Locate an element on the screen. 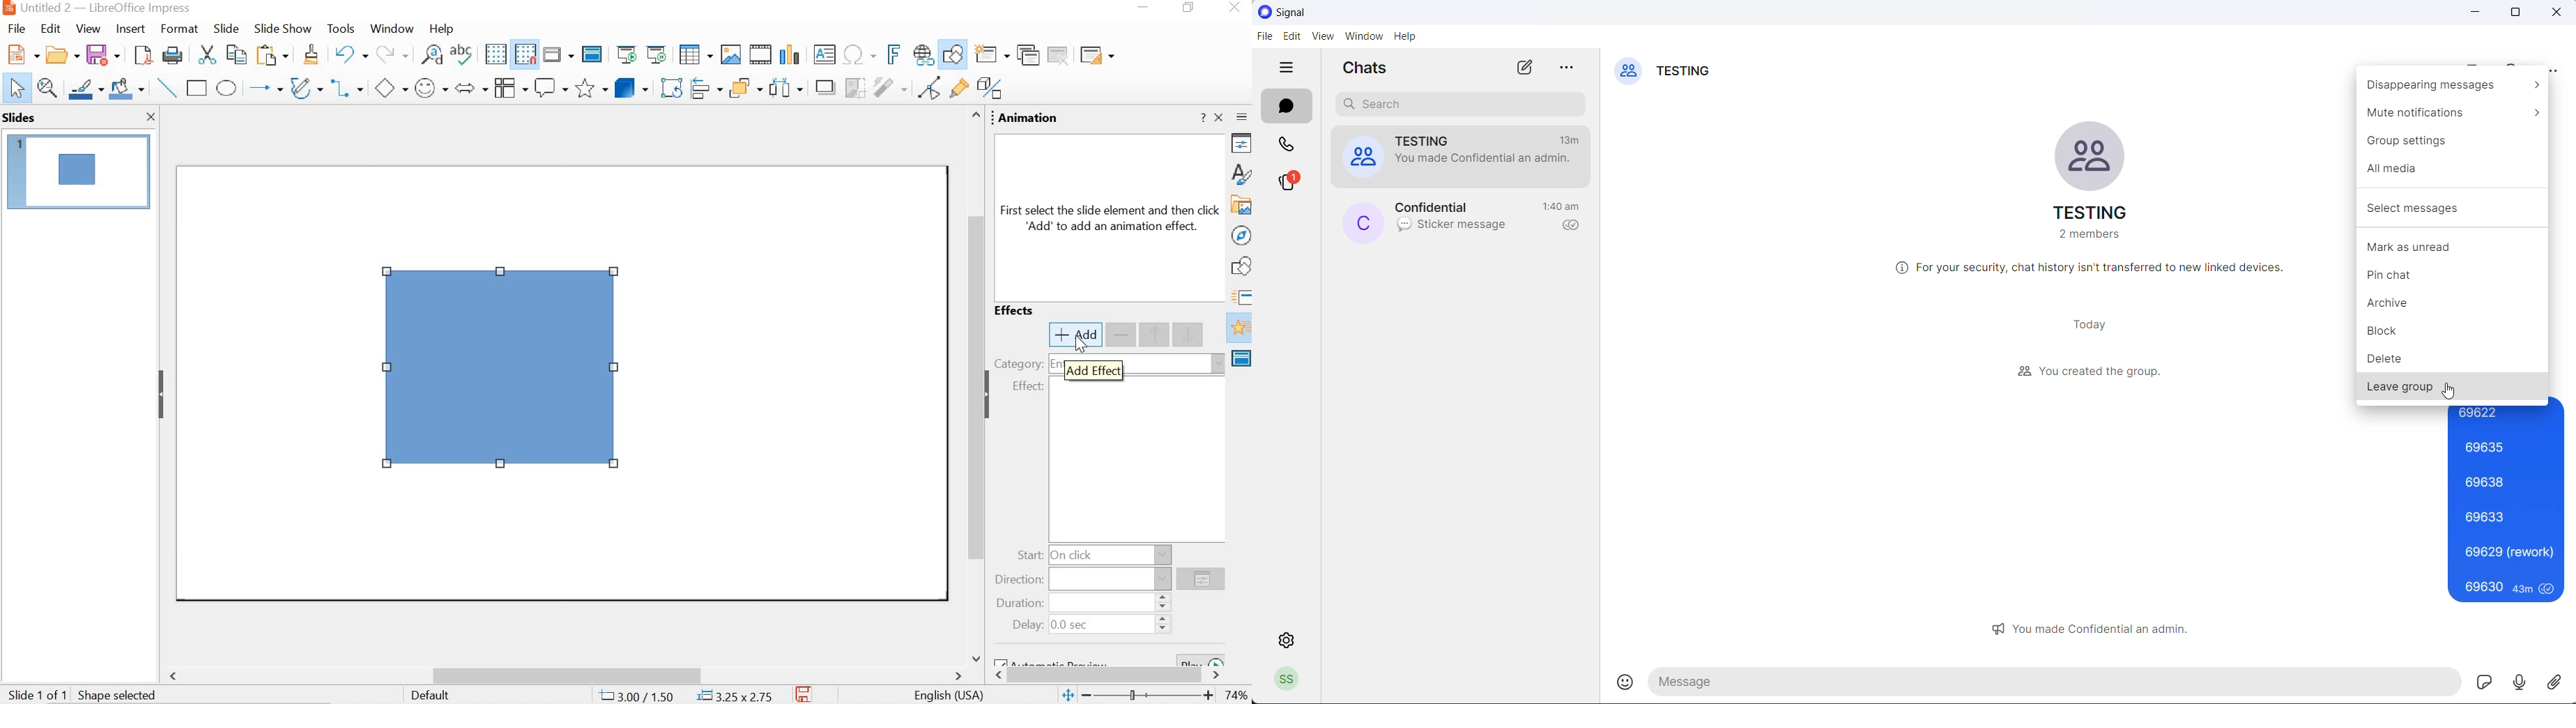 The height and width of the screenshot is (728, 2576). more options is located at coordinates (1571, 70).